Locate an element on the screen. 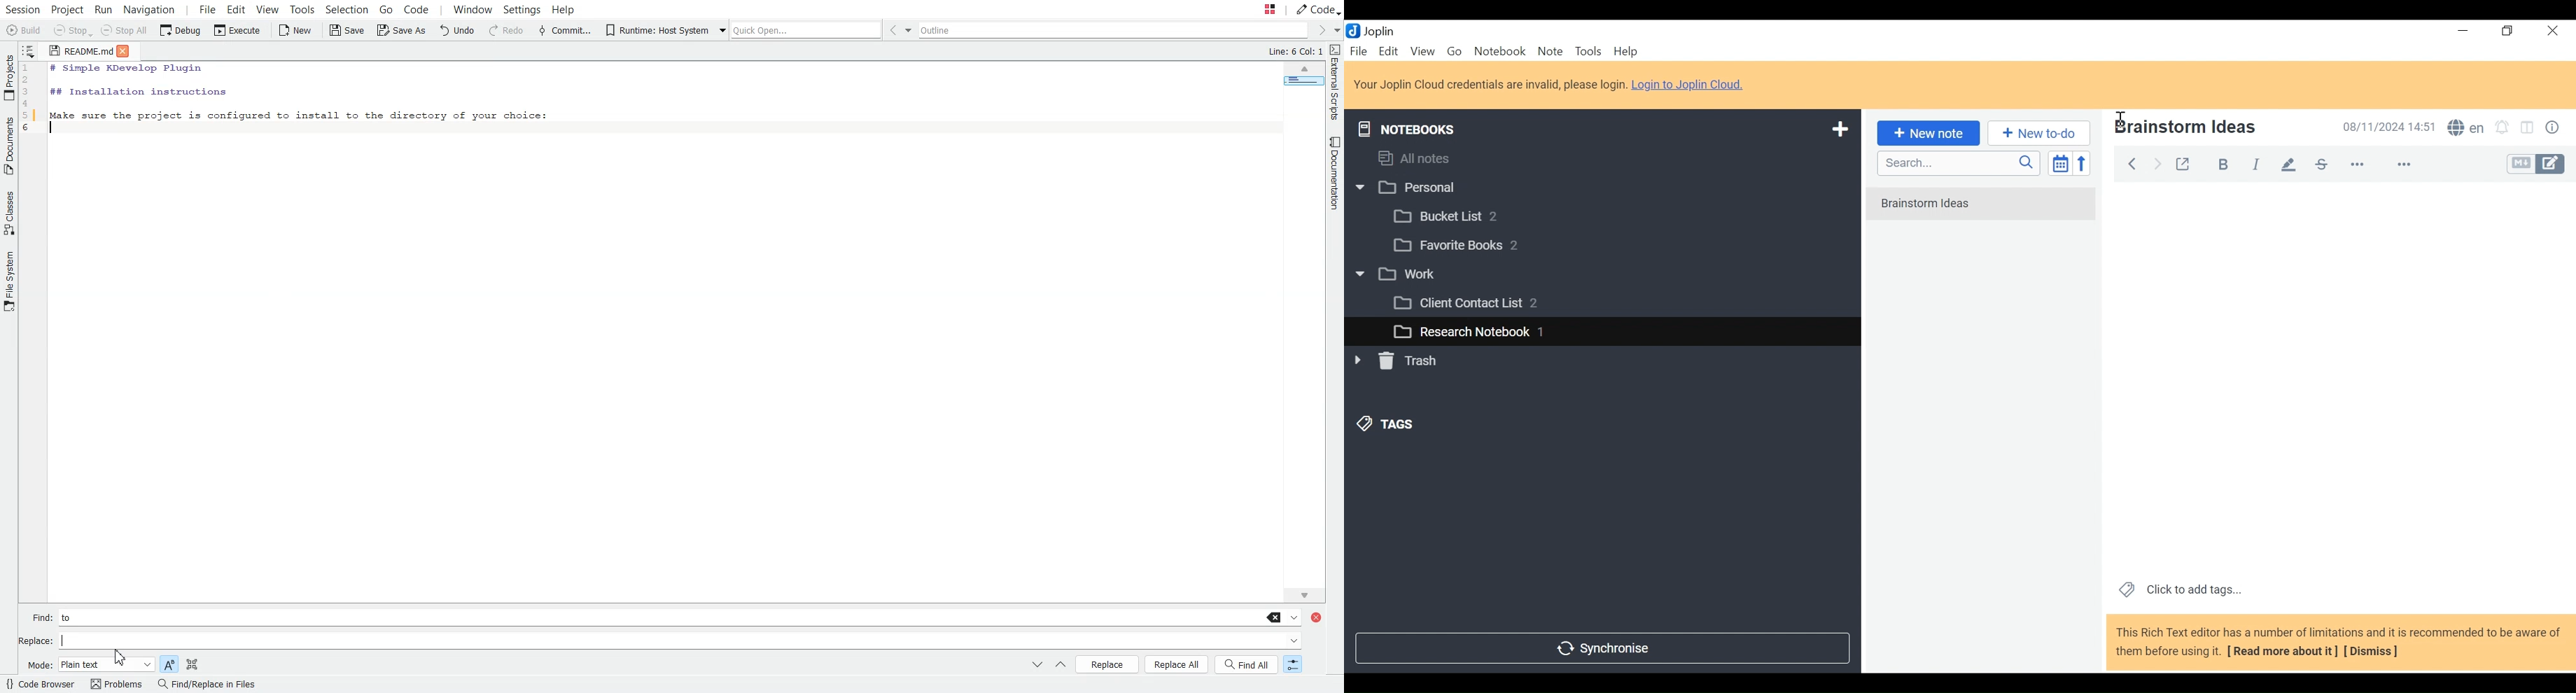  ## Installation instructions is located at coordinates (137, 91).